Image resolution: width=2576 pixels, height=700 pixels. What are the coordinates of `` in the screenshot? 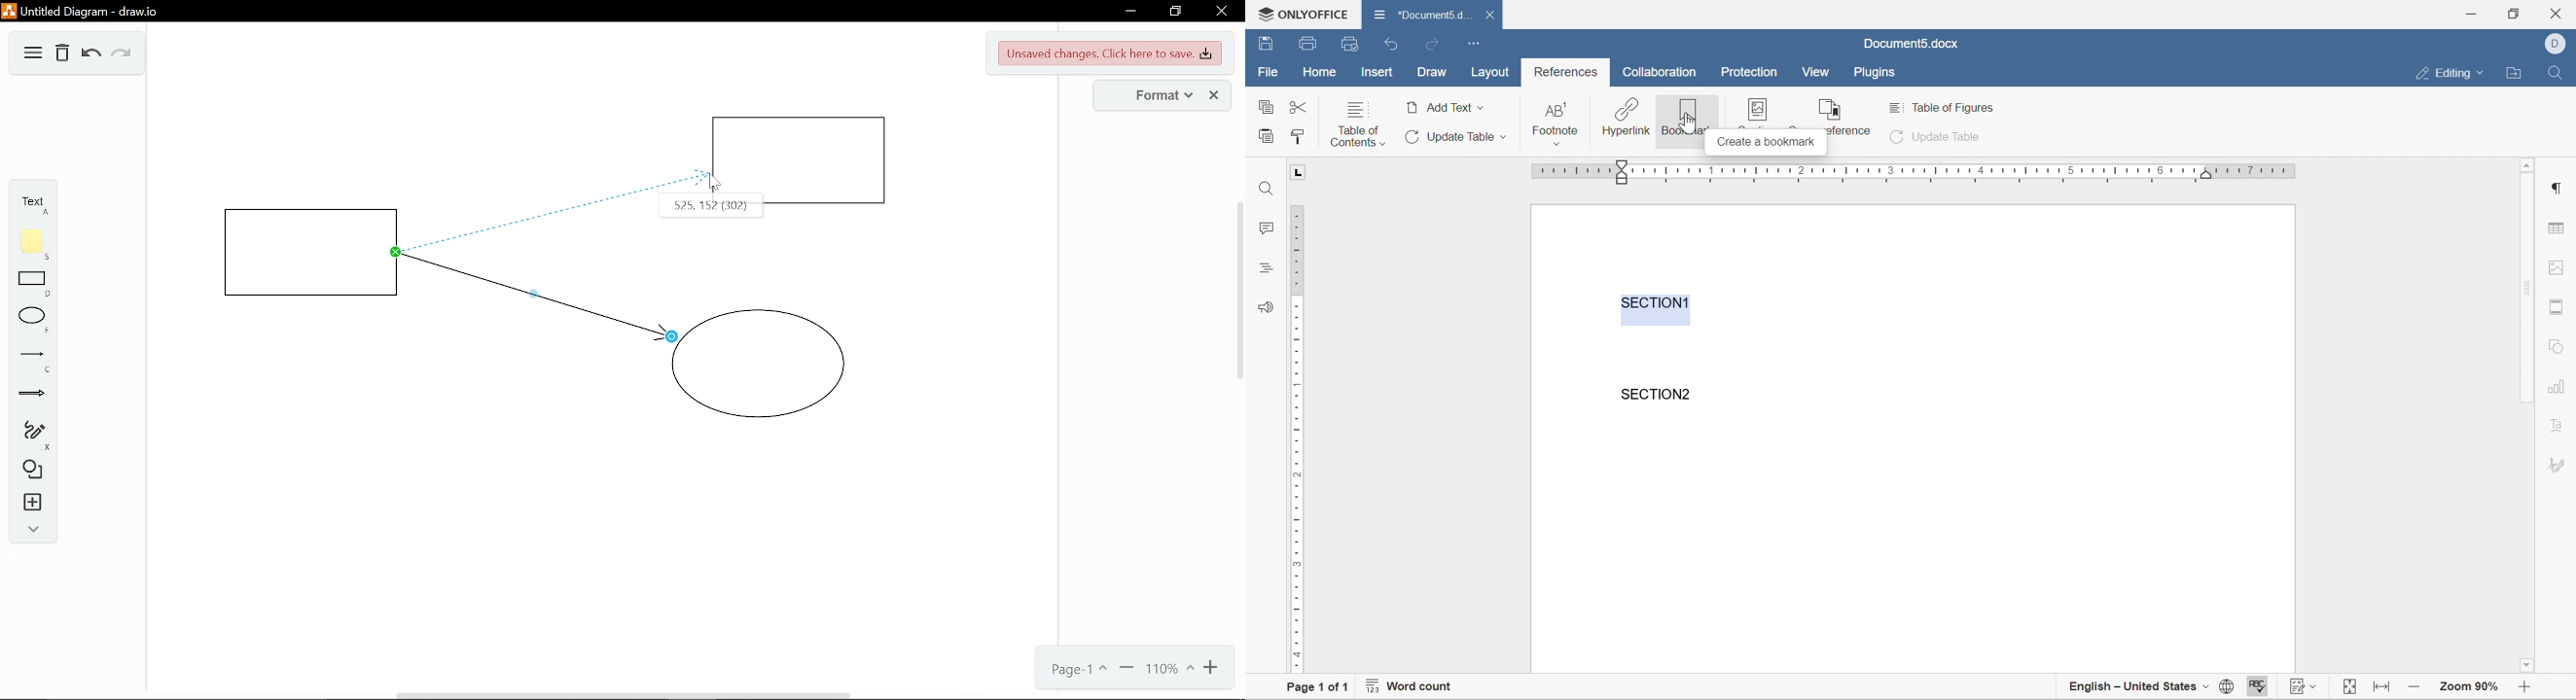 It's located at (1687, 130).